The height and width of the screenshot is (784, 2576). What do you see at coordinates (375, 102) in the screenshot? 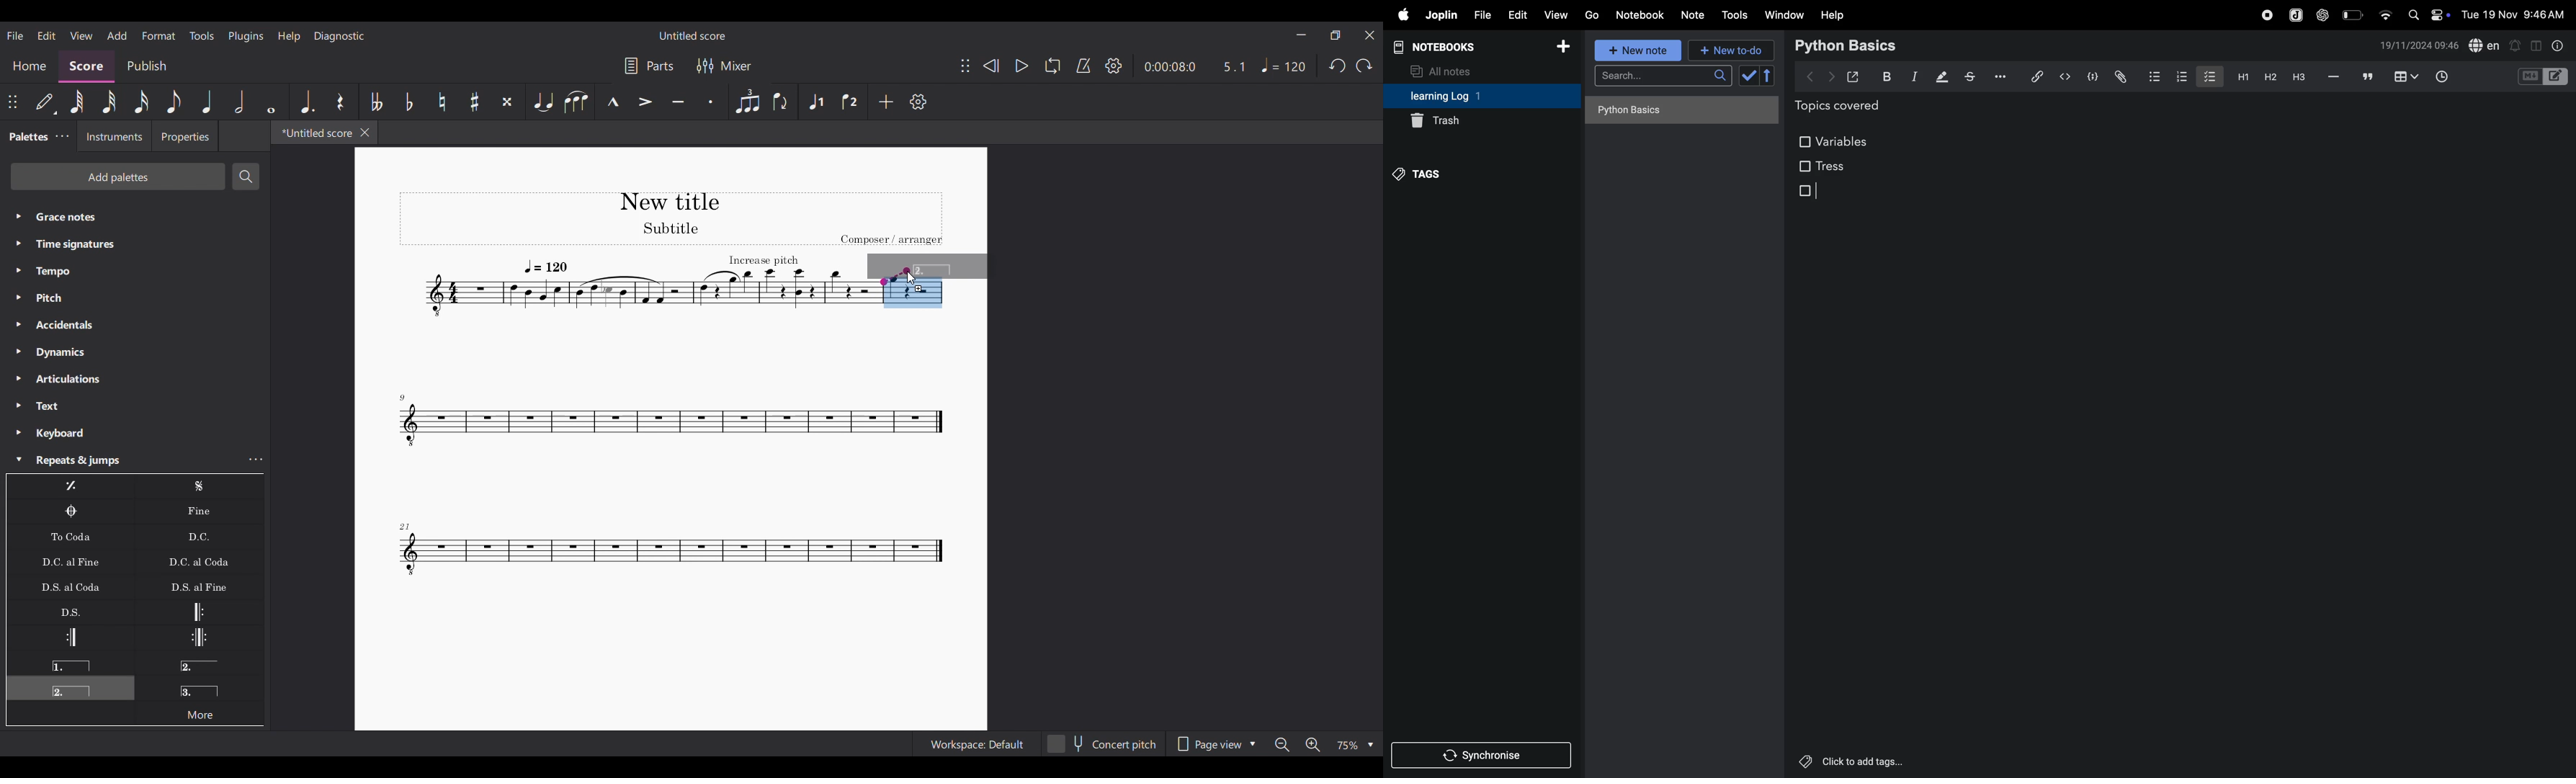
I see `Toggle double flat` at bounding box center [375, 102].